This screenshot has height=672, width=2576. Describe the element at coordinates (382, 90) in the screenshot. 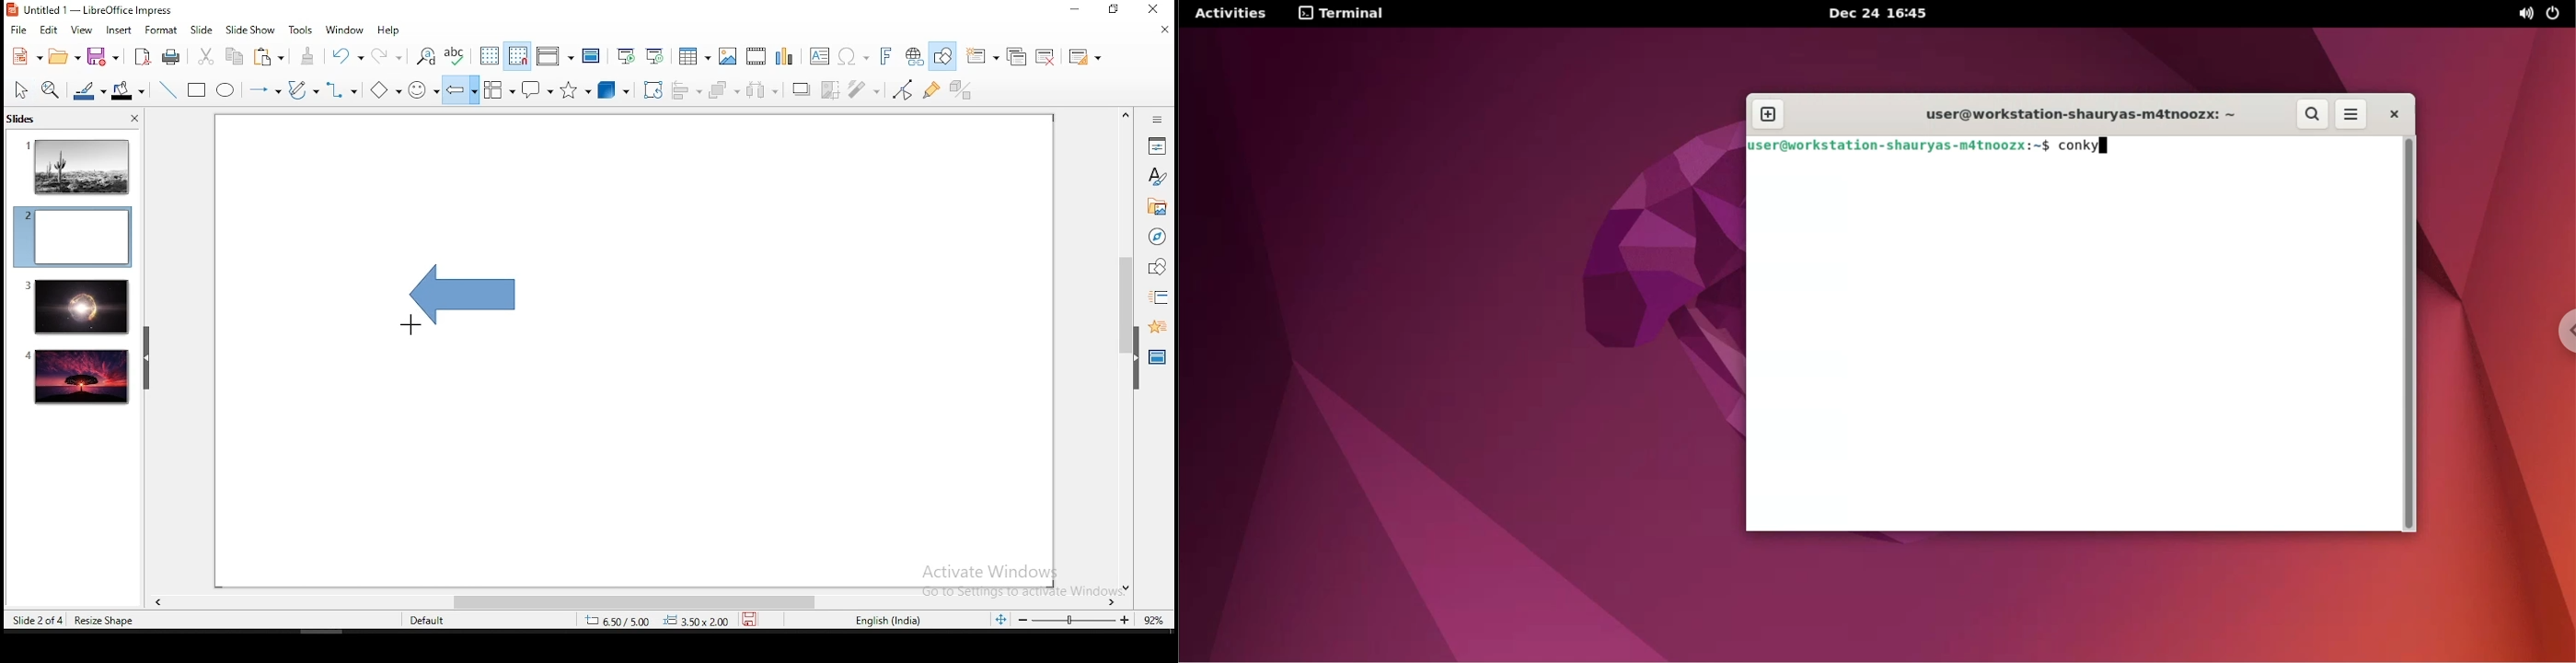

I see `basic shapes` at that location.